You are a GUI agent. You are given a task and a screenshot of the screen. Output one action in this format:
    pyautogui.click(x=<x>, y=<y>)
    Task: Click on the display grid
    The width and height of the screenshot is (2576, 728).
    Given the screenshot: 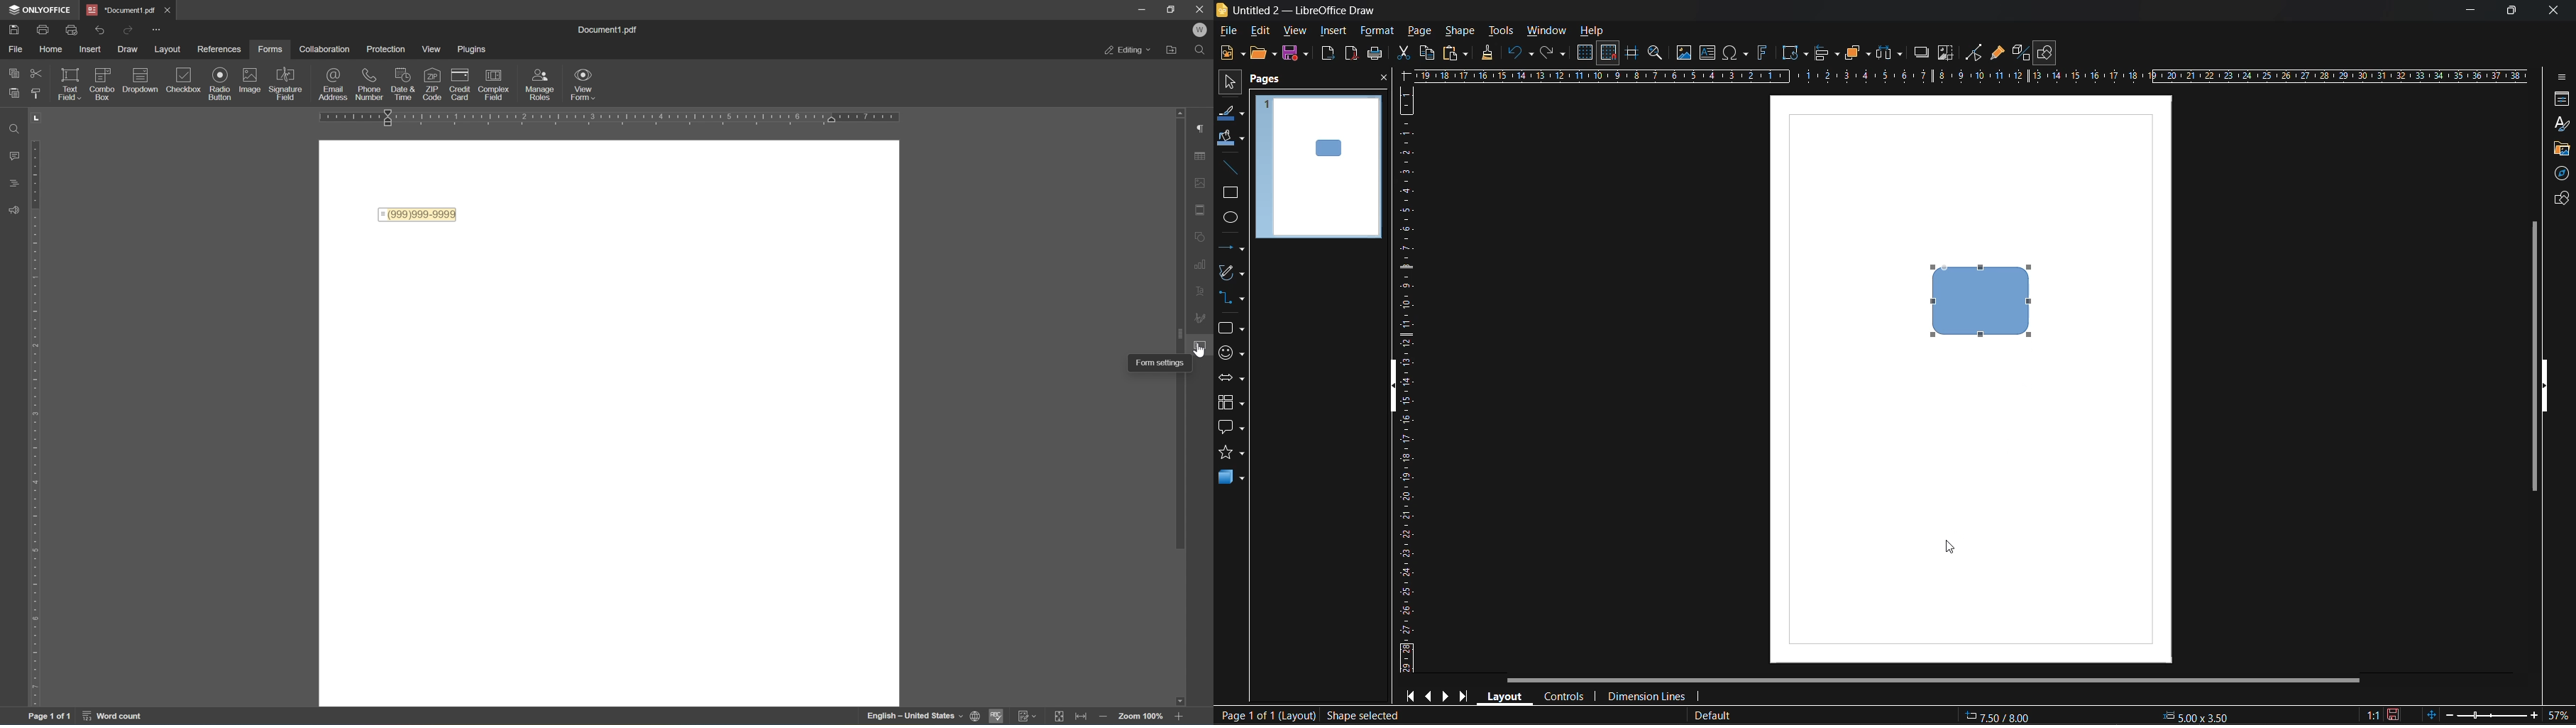 What is the action you would take?
    pyautogui.click(x=1587, y=53)
    